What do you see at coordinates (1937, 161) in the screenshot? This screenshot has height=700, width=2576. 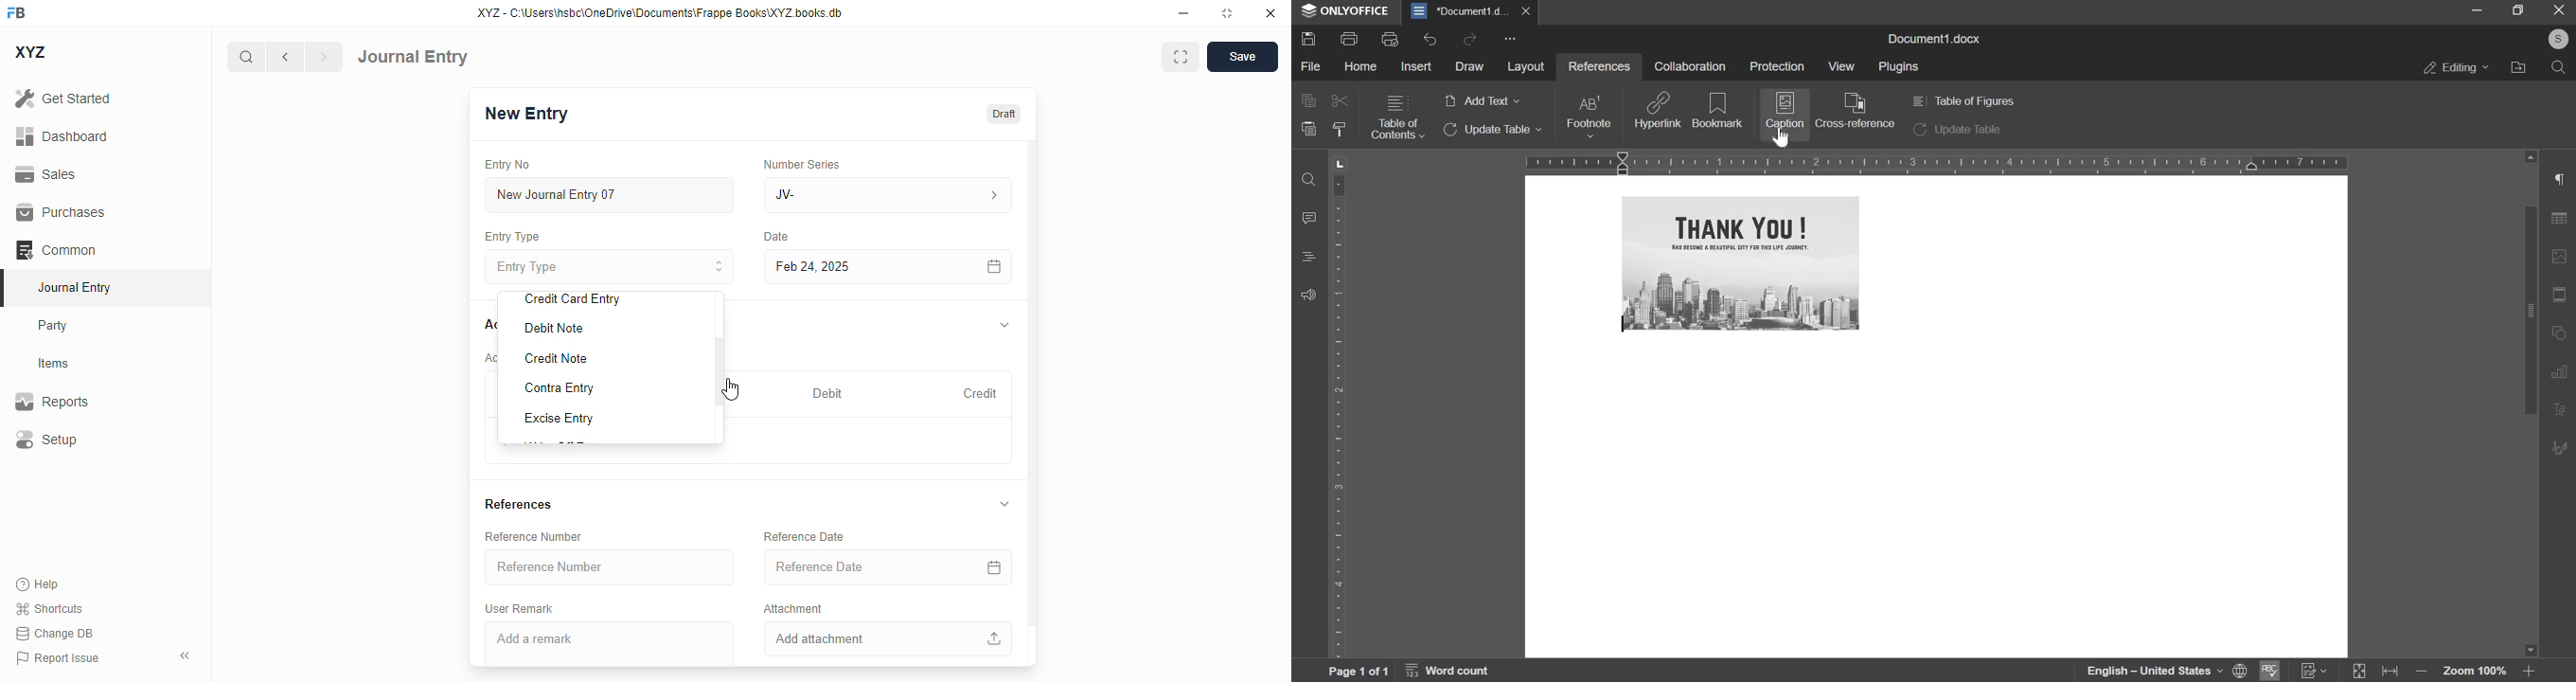 I see `horizontal scale` at bounding box center [1937, 161].